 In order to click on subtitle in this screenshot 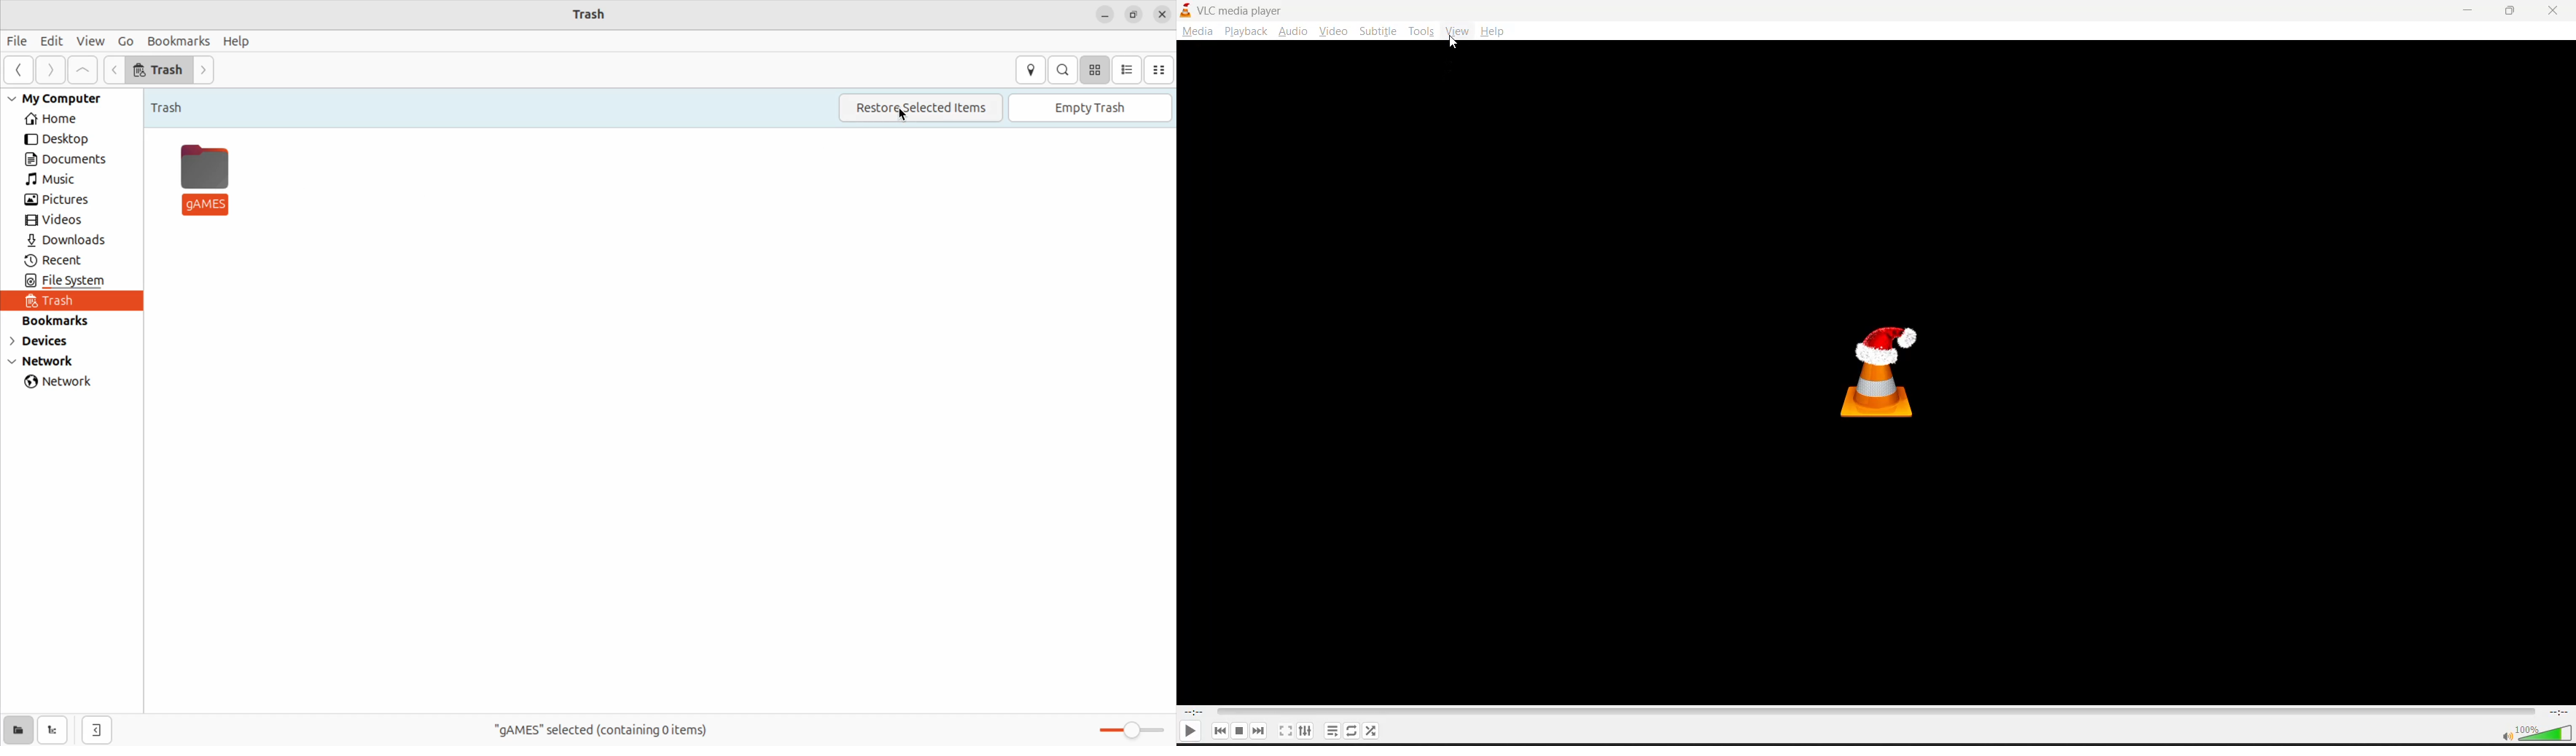, I will do `click(1378, 31)`.